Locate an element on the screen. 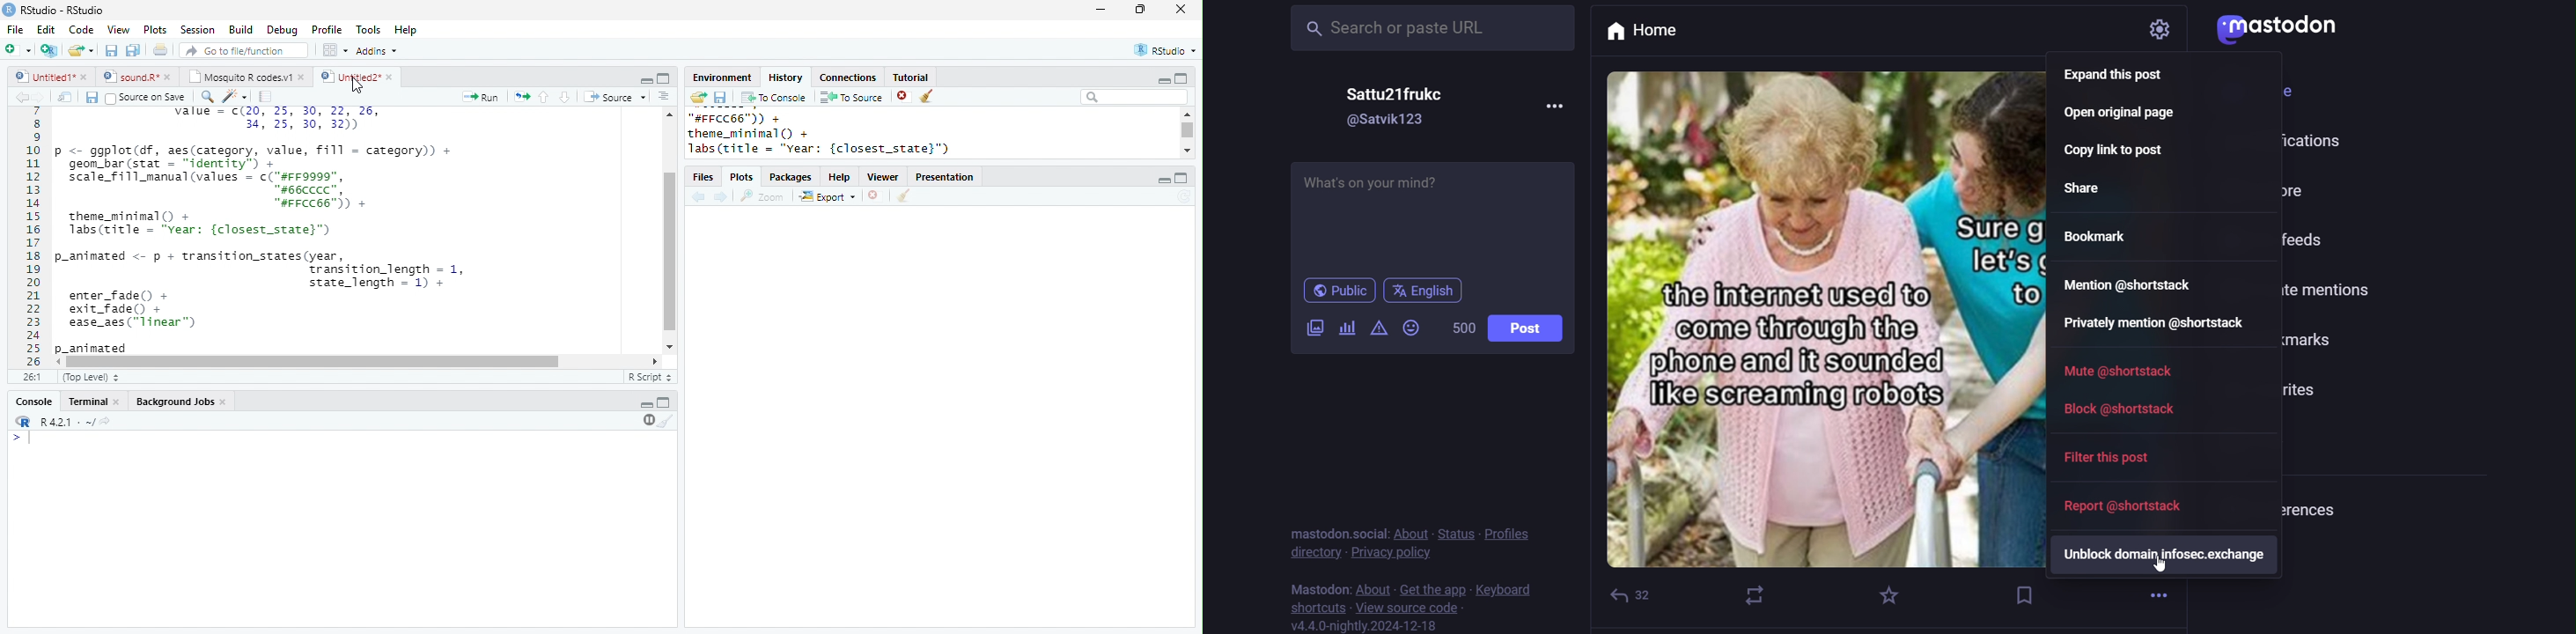  reply is located at coordinates (1627, 592).